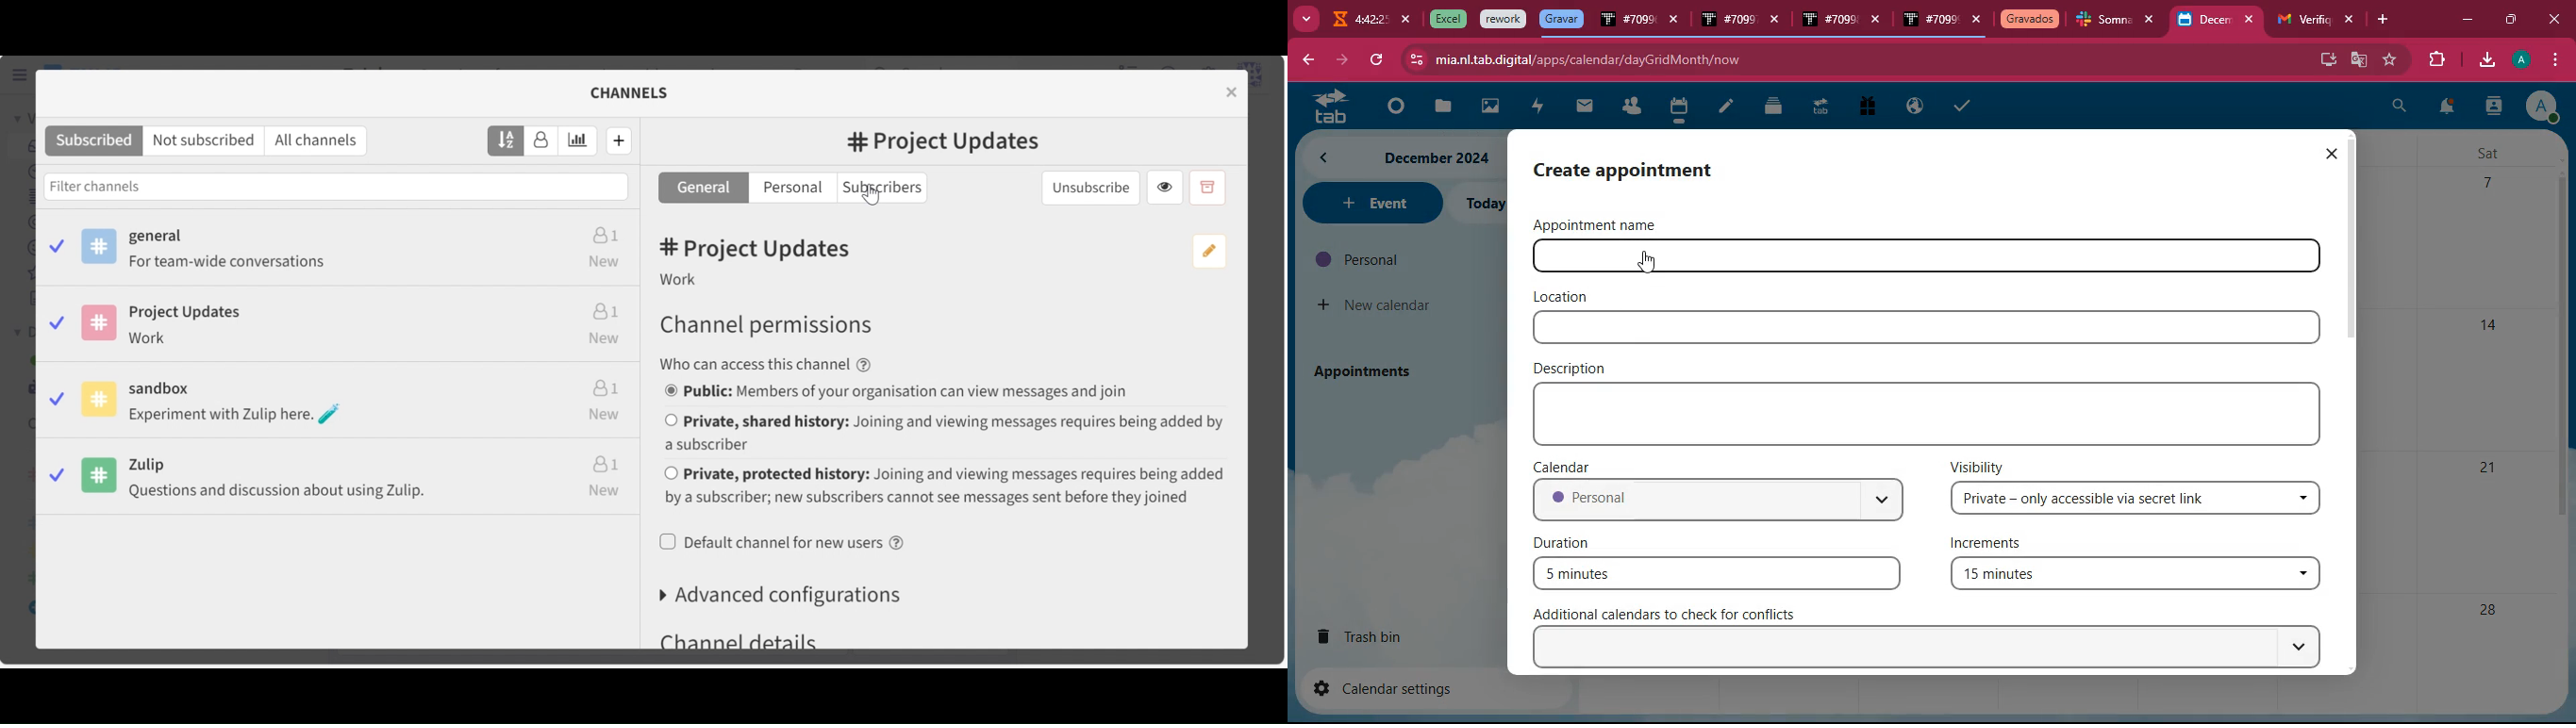 Image resolution: width=2576 pixels, height=728 pixels. What do you see at coordinates (1775, 106) in the screenshot?
I see `files` at bounding box center [1775, 106].